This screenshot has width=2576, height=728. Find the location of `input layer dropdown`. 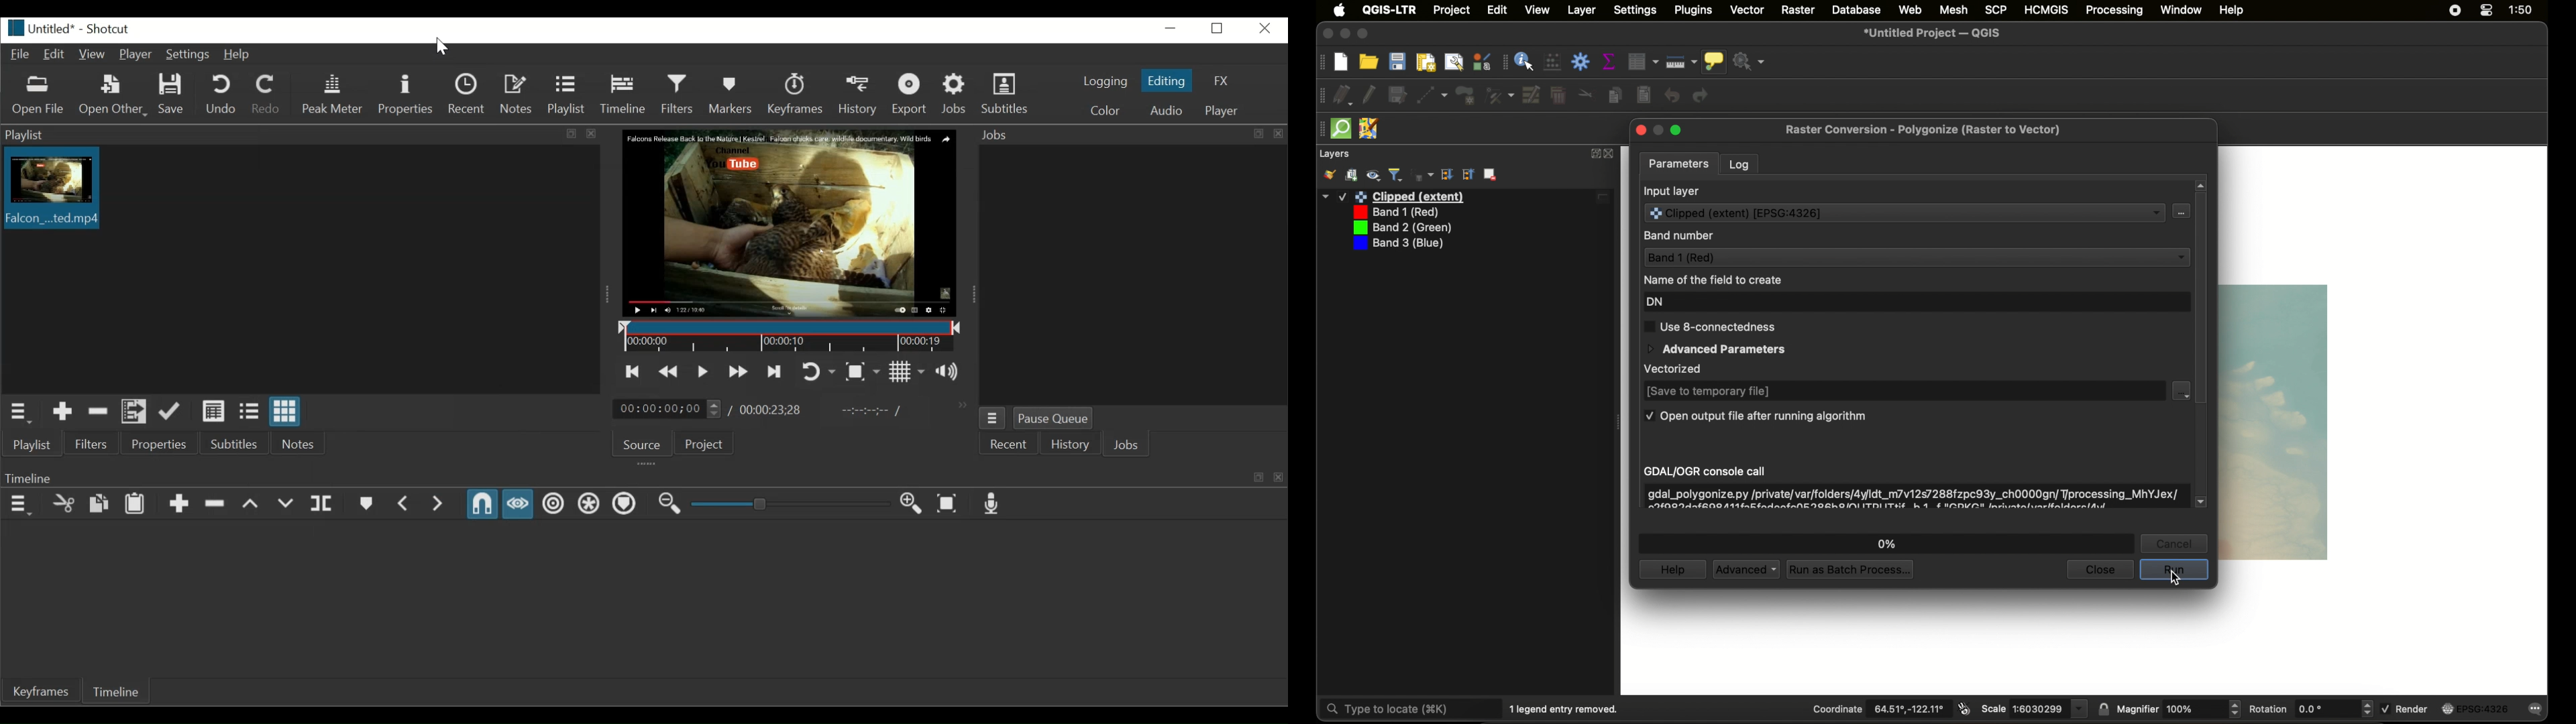

input layer dropdown is located at coordinates (1904, 212).